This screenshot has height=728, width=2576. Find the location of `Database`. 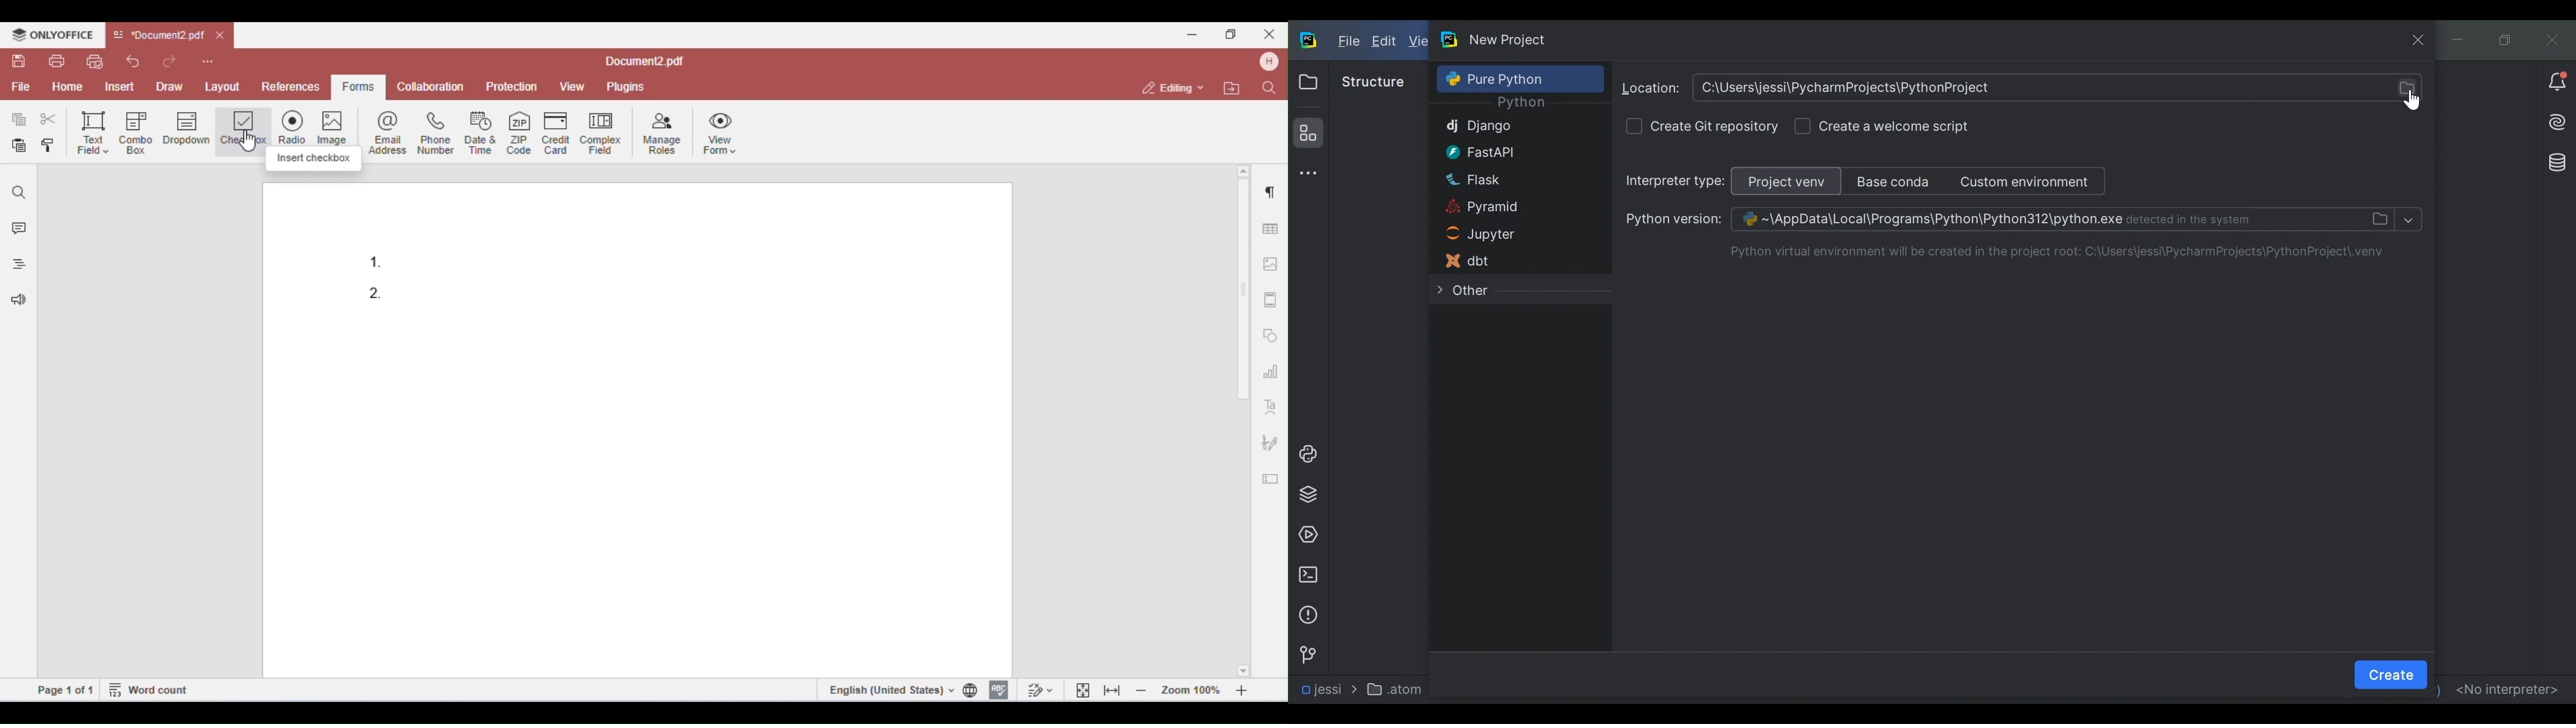

Database is located at coordinates (2554, 161).